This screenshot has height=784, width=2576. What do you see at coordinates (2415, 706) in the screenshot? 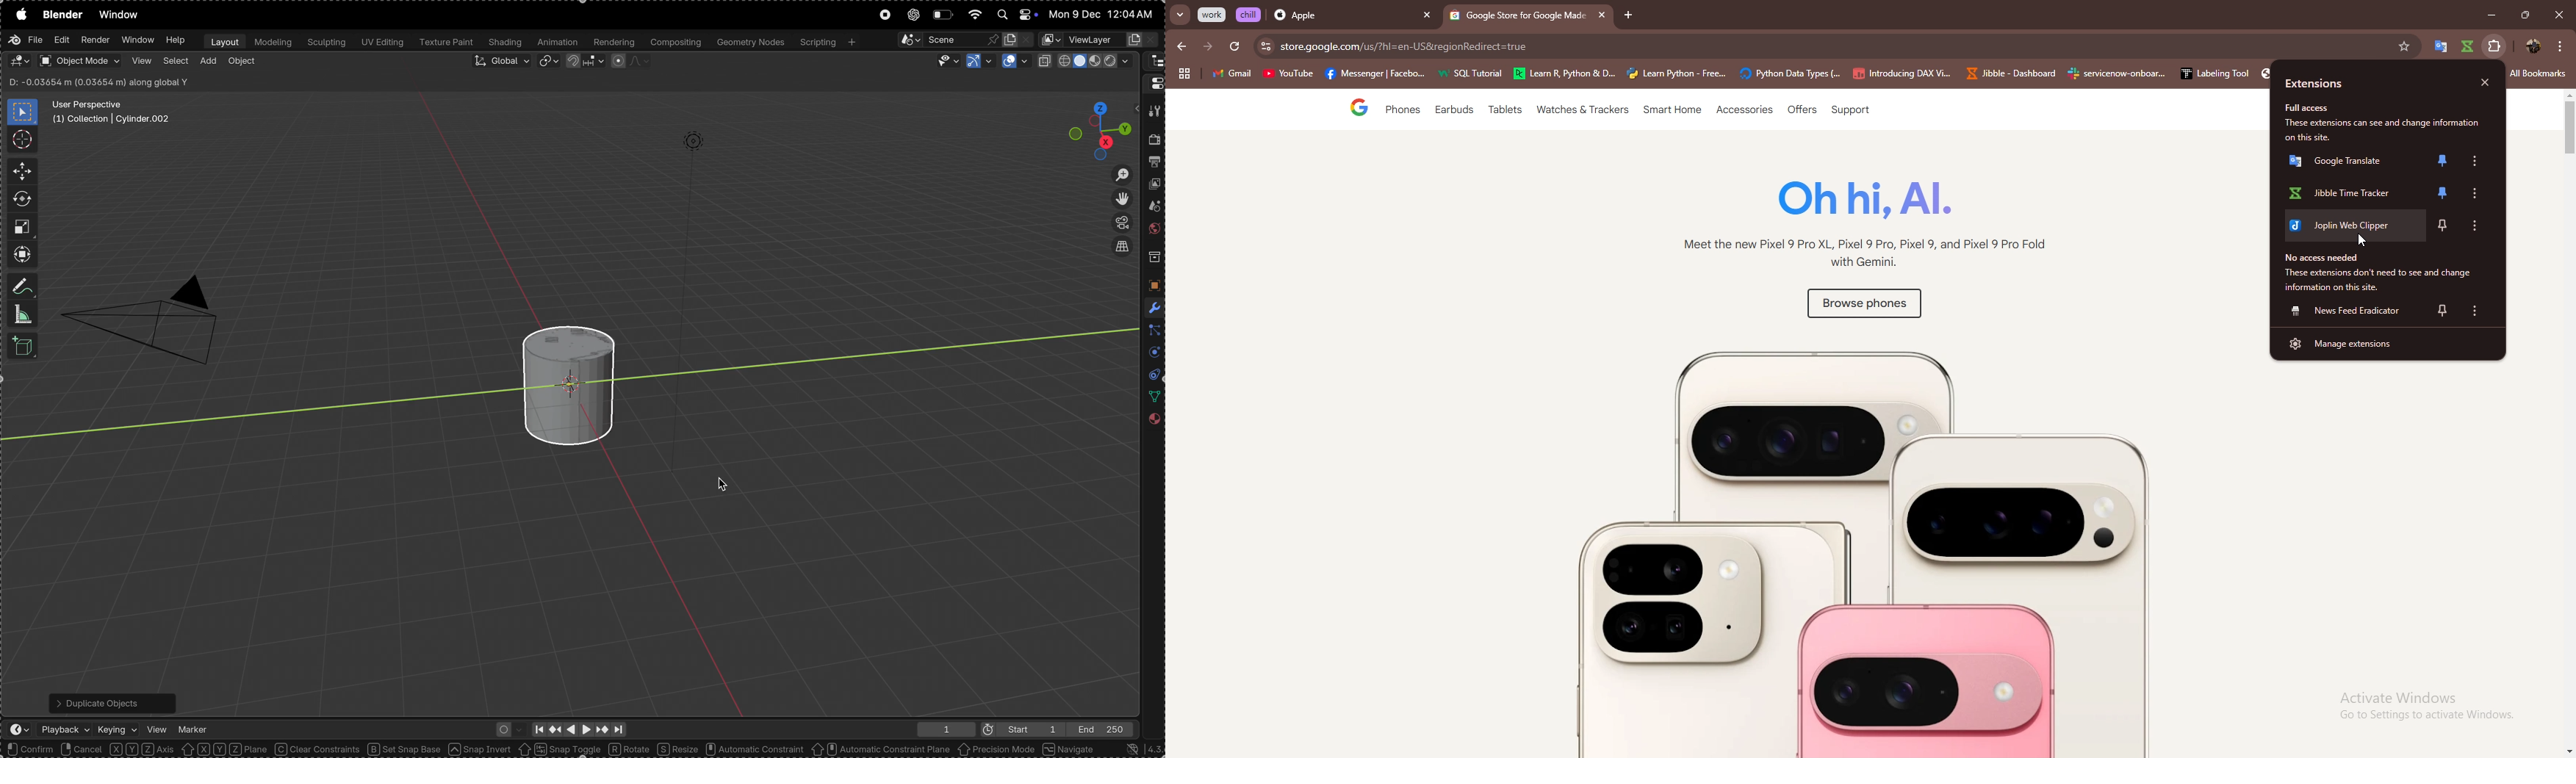
I see `Activate Windows
Go to Settings to activate Windows.` at bounding box center [2415, 706].